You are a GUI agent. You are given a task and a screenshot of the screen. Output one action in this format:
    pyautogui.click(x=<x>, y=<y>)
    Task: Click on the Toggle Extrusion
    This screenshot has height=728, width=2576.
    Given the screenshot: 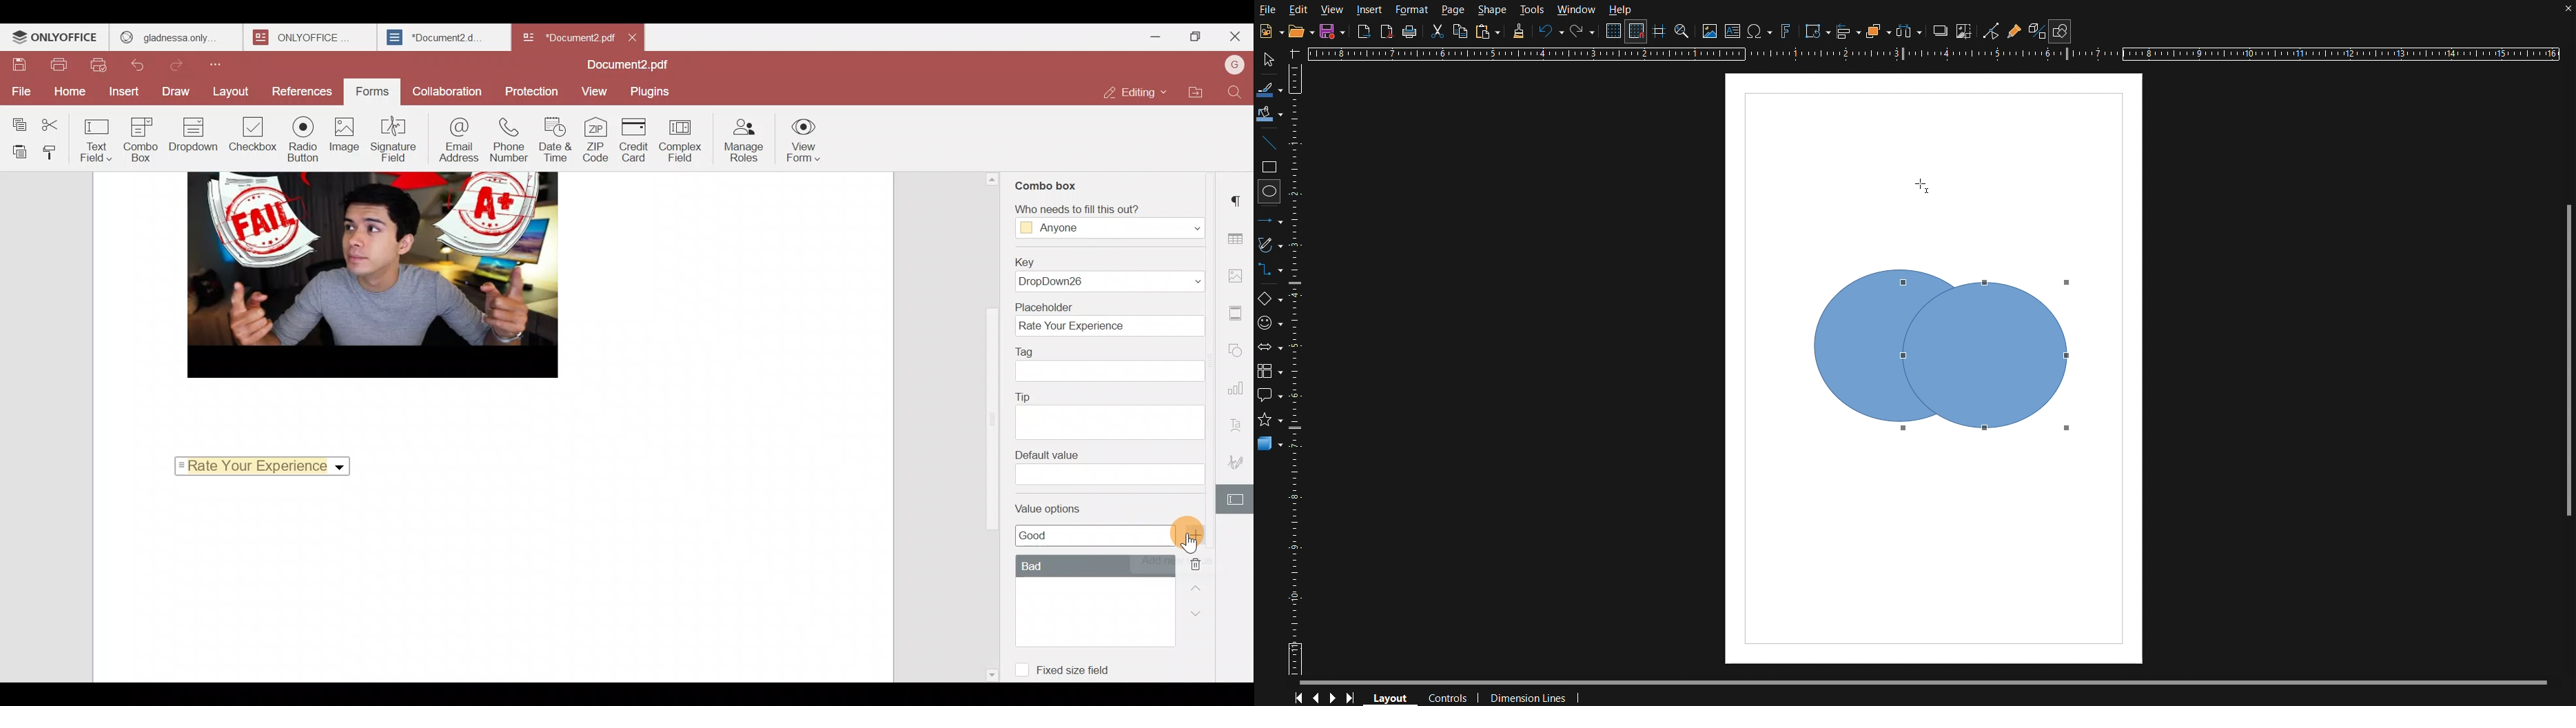 What is the action you would take?
    pyautogui.click(x=2036, y=32)
    